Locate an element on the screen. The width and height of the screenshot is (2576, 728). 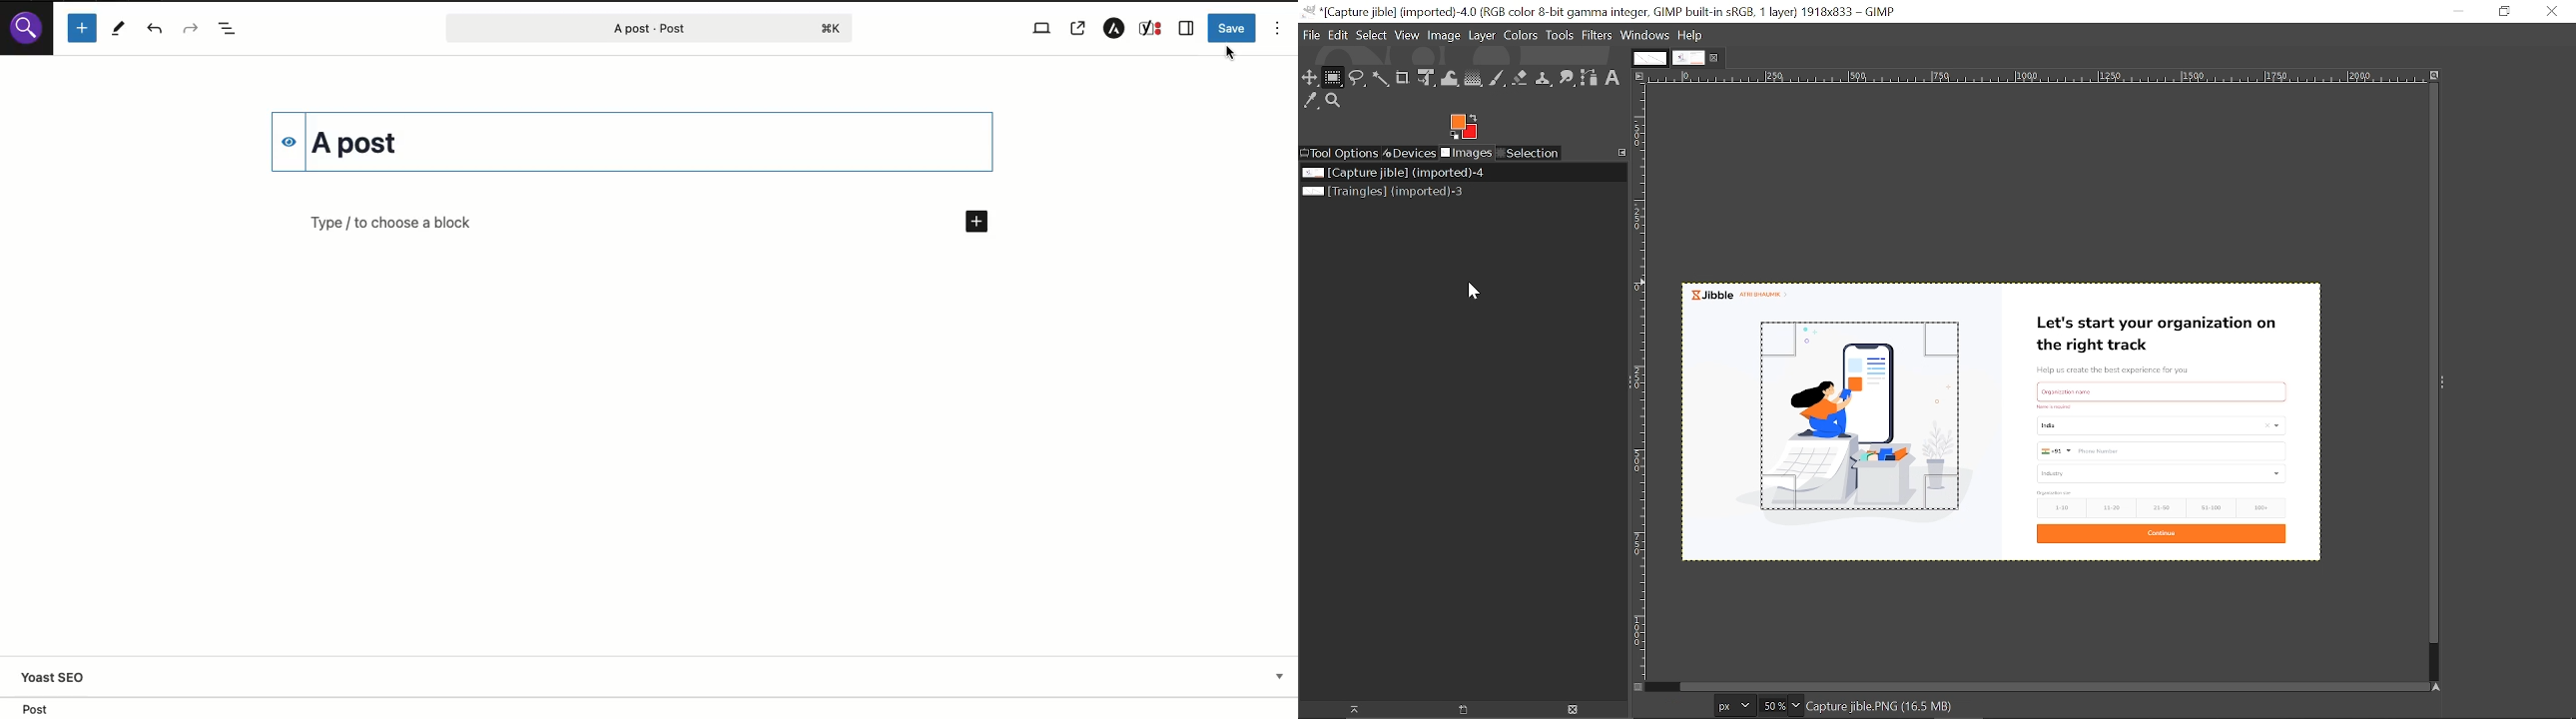
Add block is located at coordinates (603, 222).